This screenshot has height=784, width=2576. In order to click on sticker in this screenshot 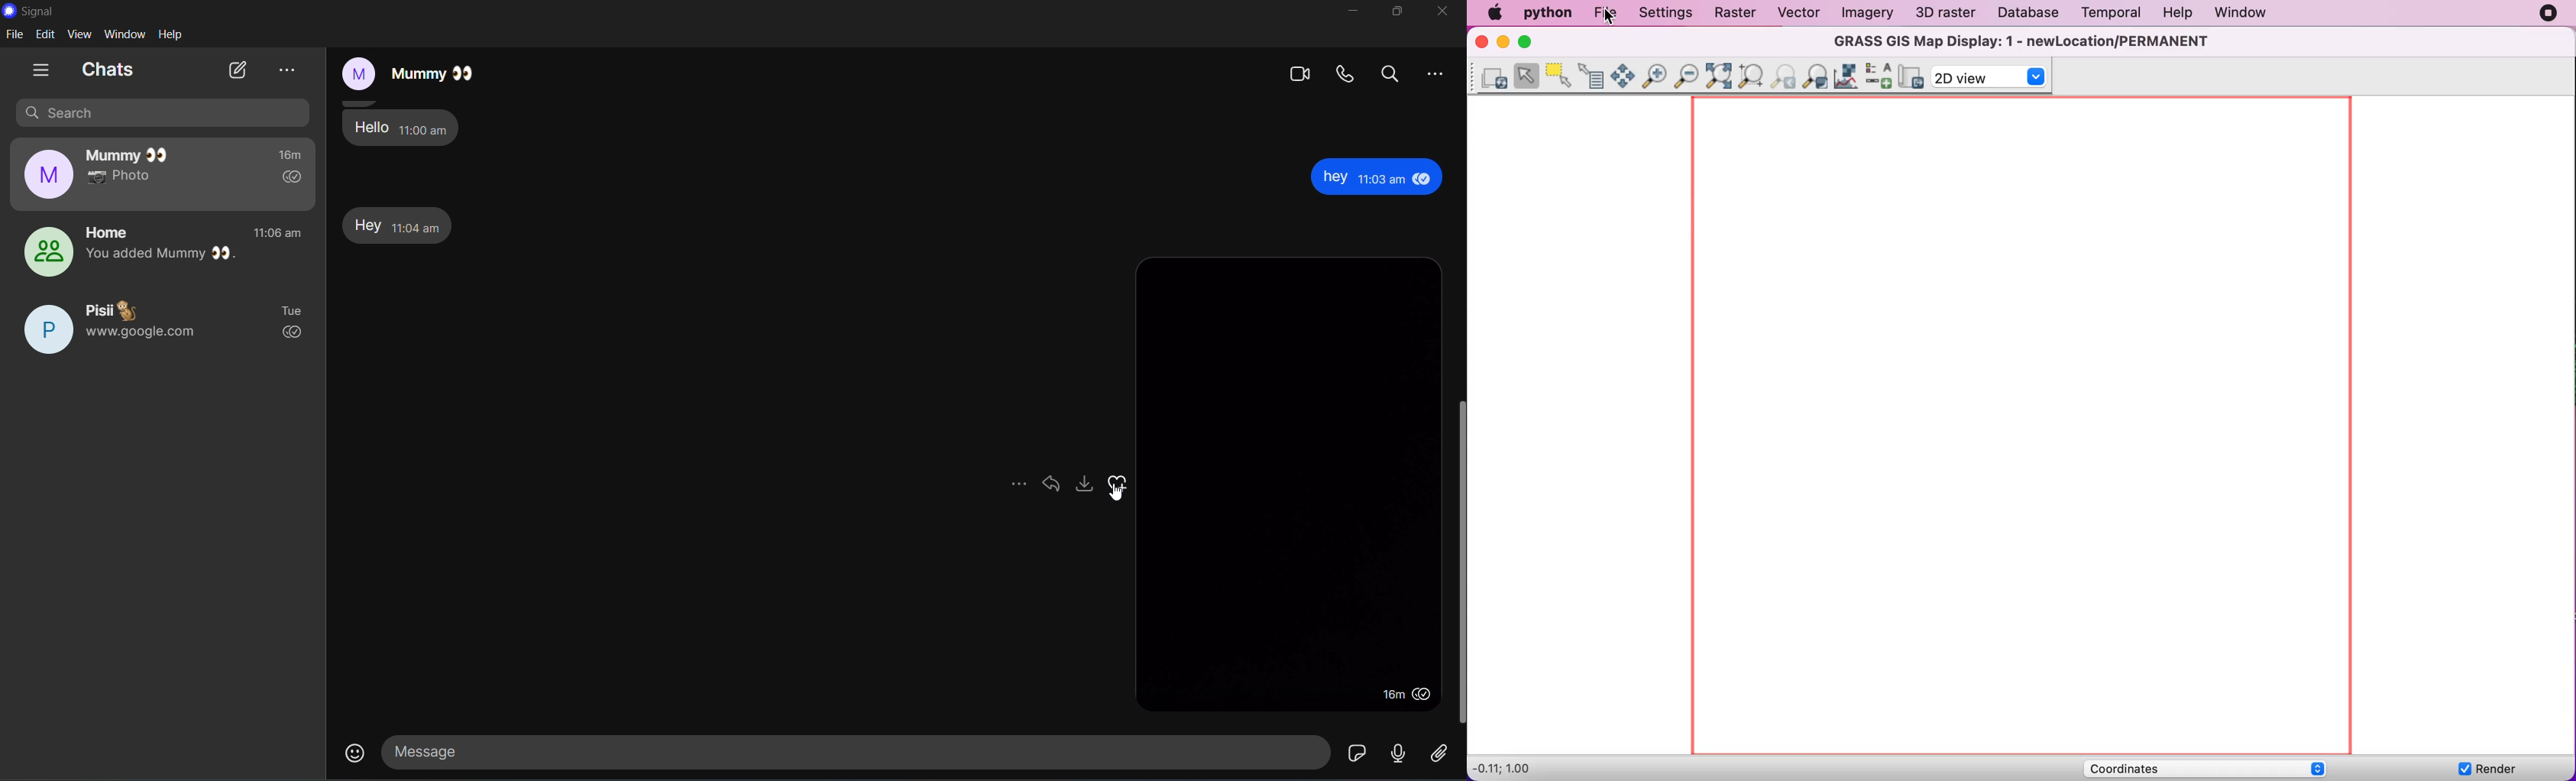, I will do `click(1358, 751)`.